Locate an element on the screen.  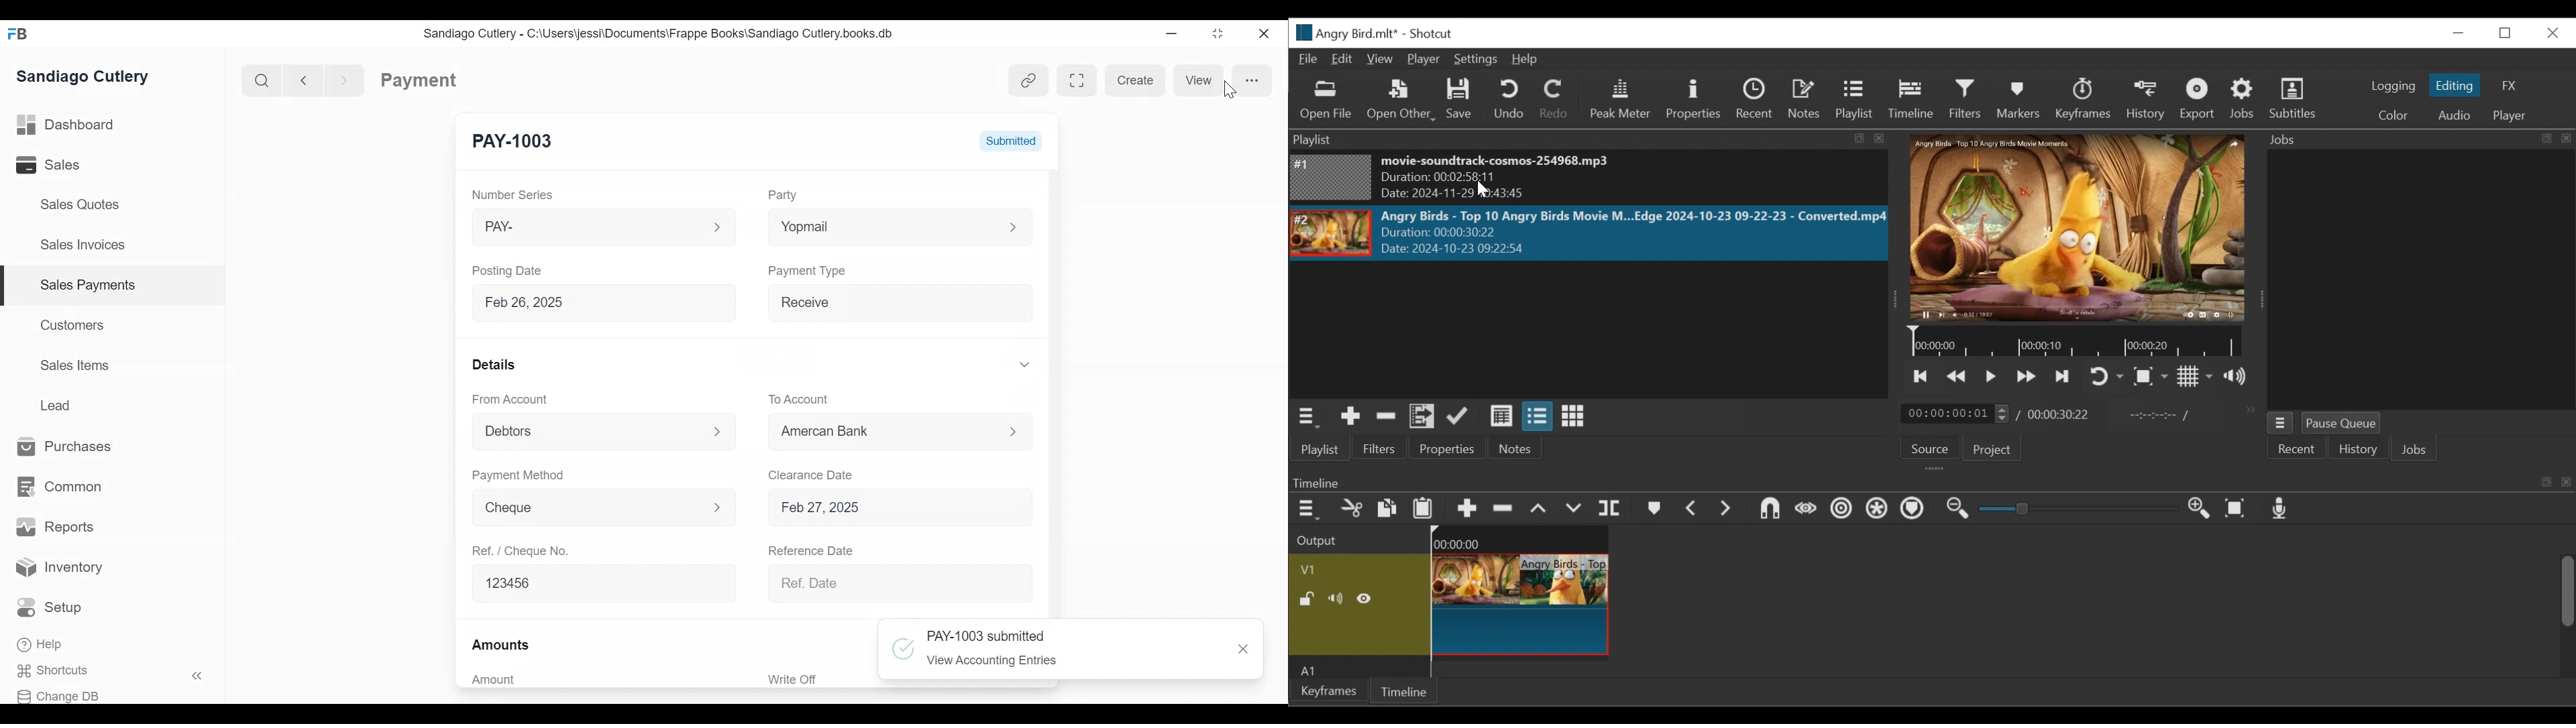
Restore is located at coordinates (2507, 32).